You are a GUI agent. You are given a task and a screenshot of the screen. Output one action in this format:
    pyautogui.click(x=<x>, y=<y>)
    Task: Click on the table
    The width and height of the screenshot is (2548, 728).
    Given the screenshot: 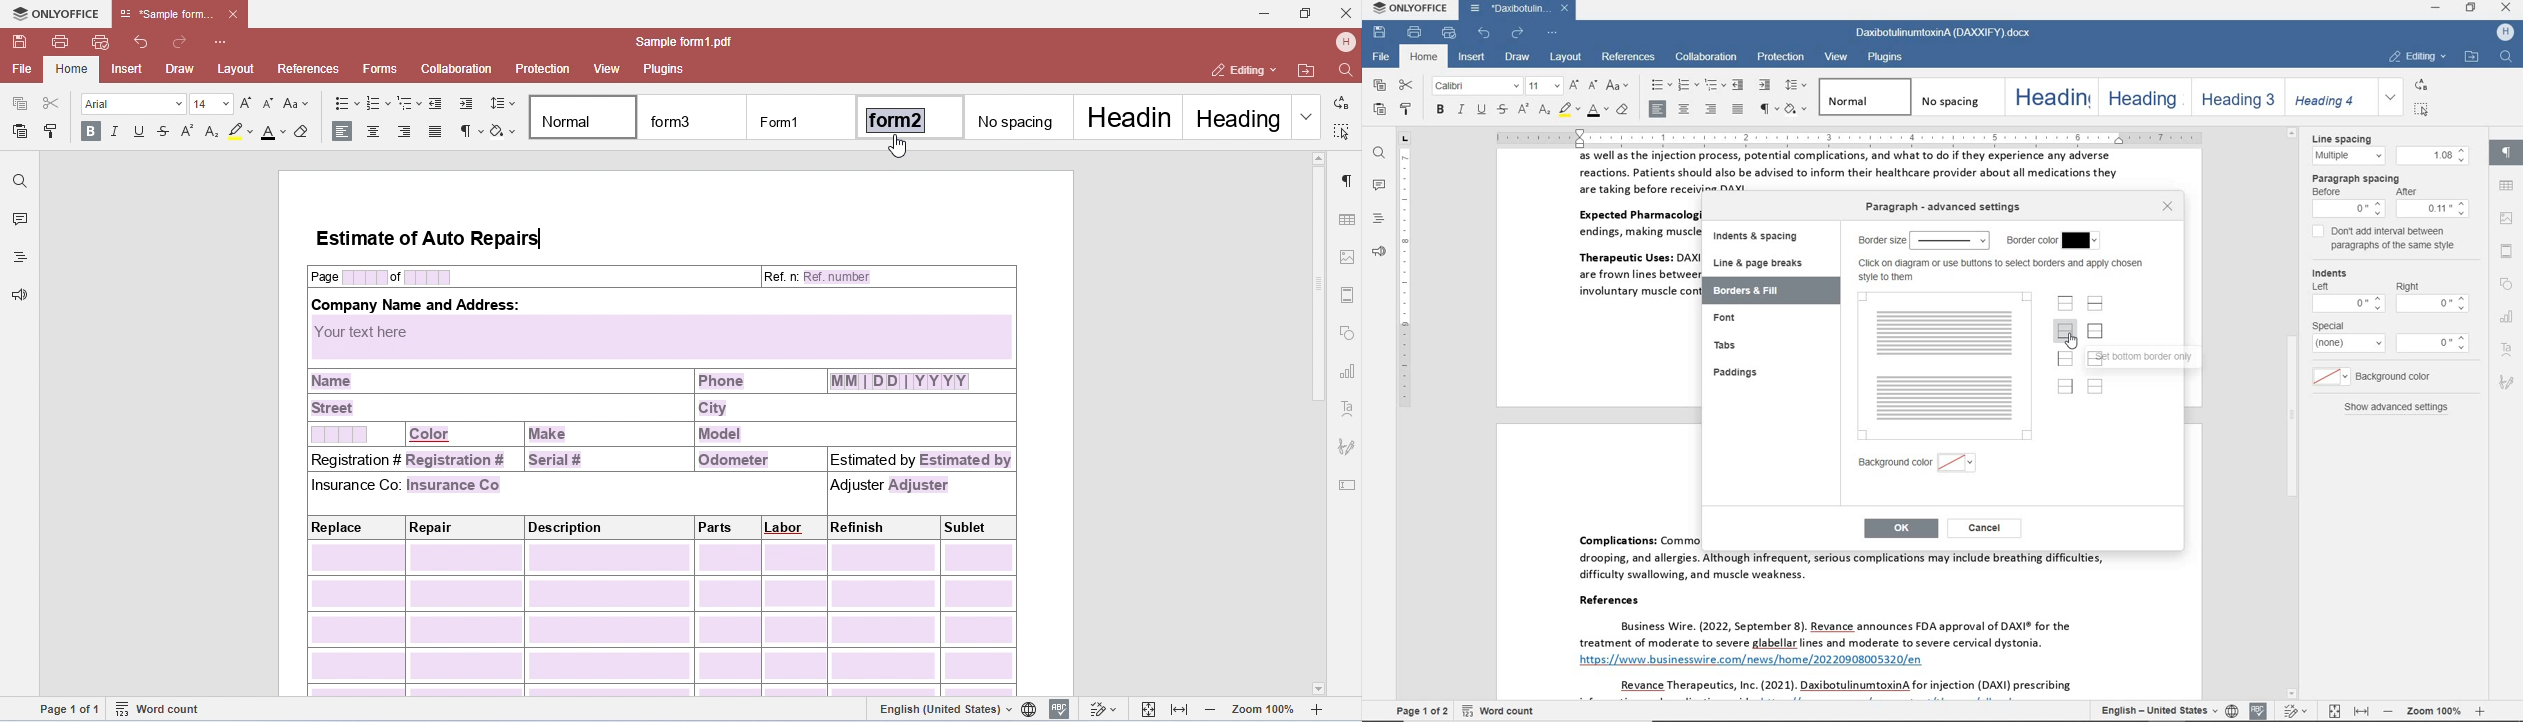 What is the action you would take?
    pyautogui.click(x=2506, y=186)
    